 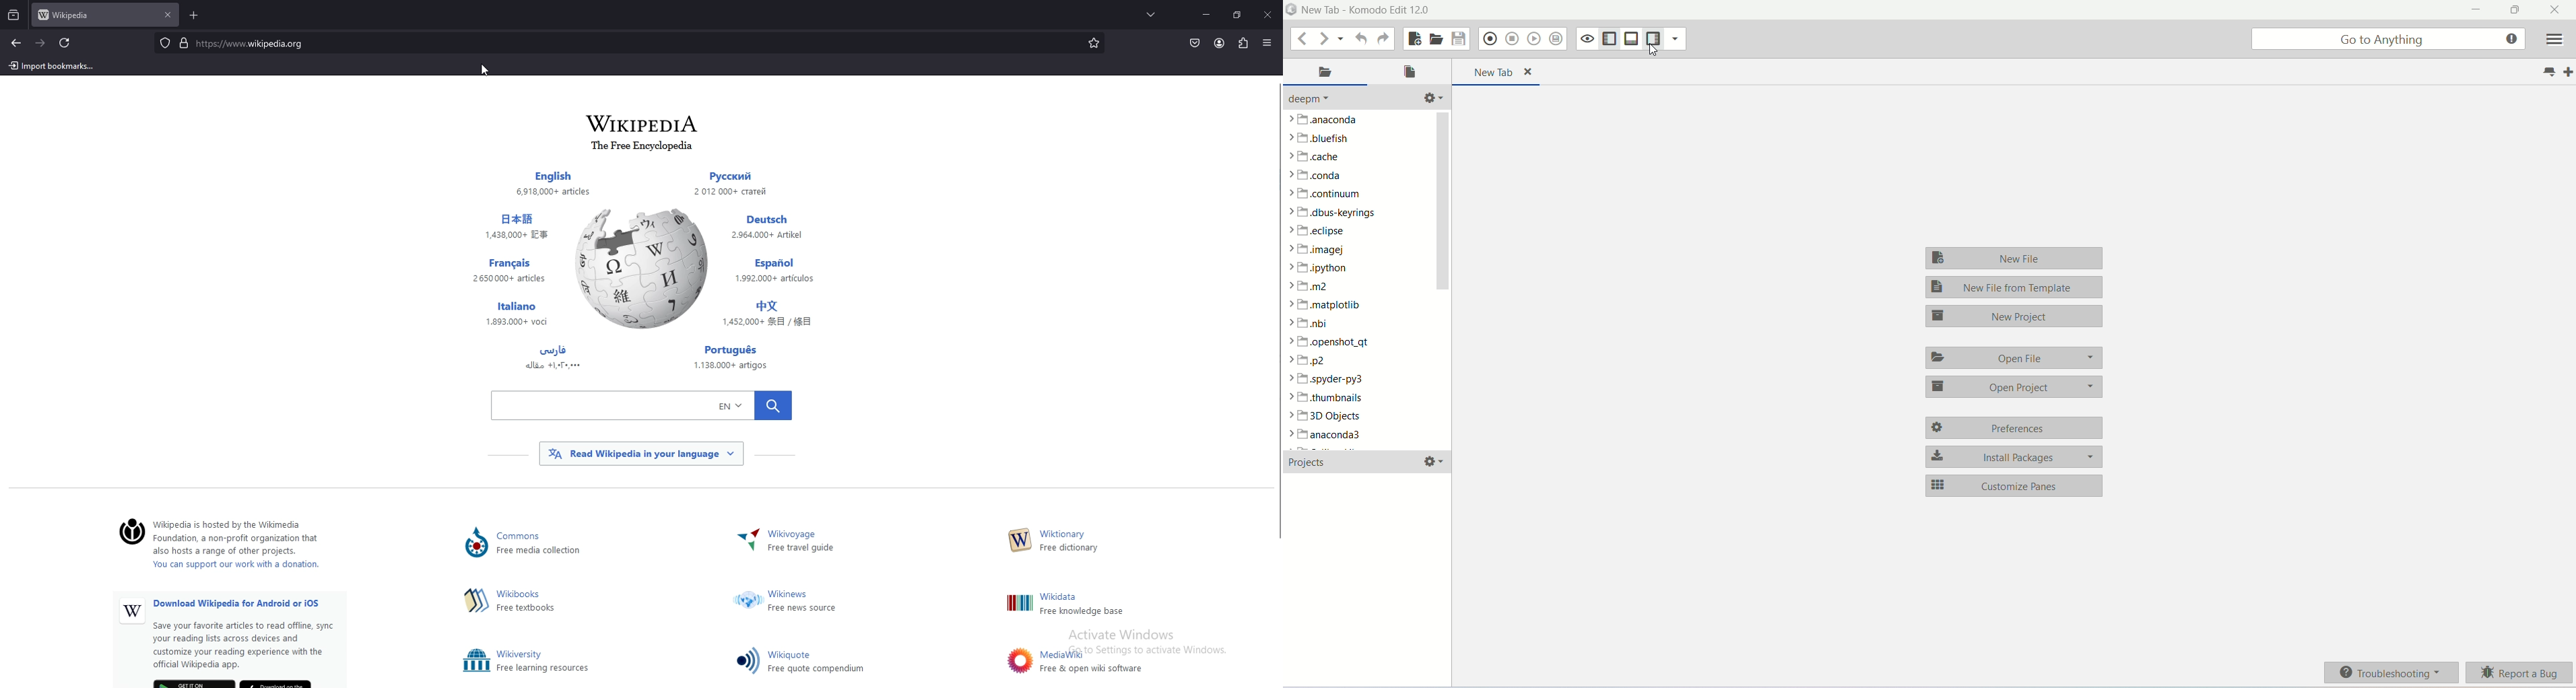 What do you see at coordinates (2545, 71) in the screenshot?
I see `list tabs` at bounding box center [2545, 71].